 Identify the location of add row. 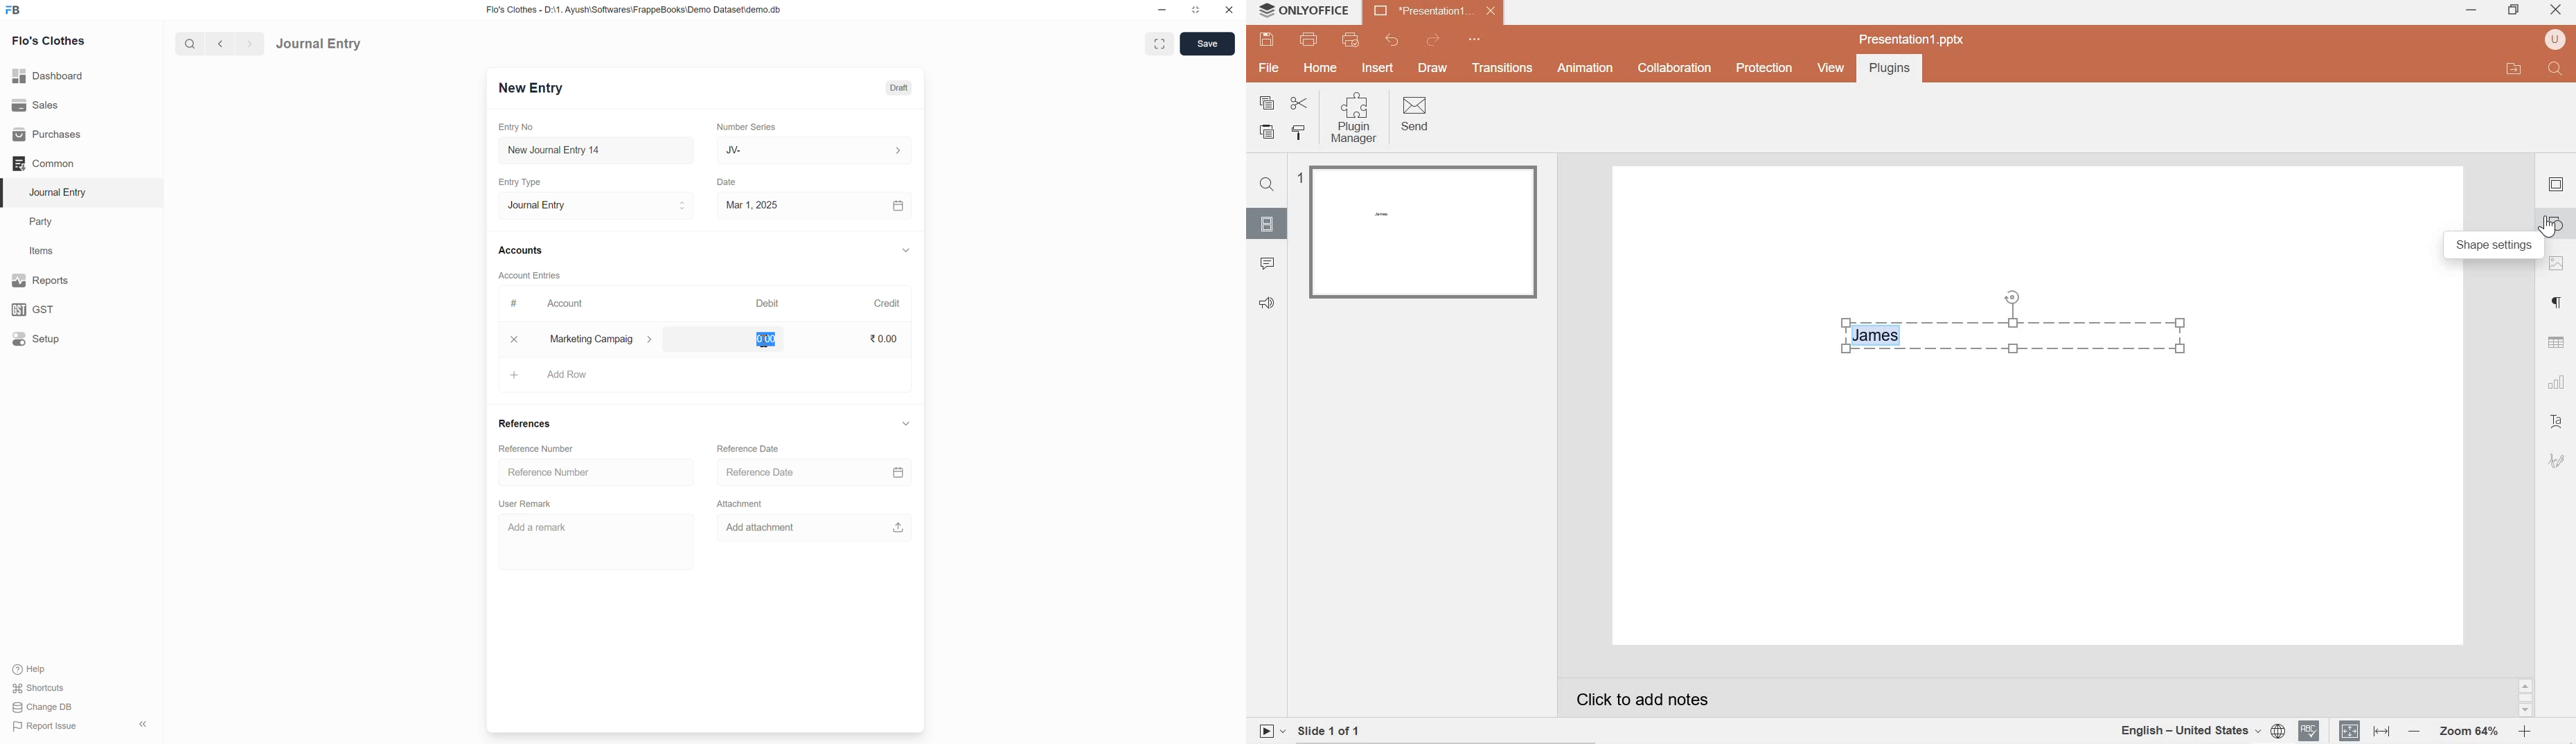
(570, 374).